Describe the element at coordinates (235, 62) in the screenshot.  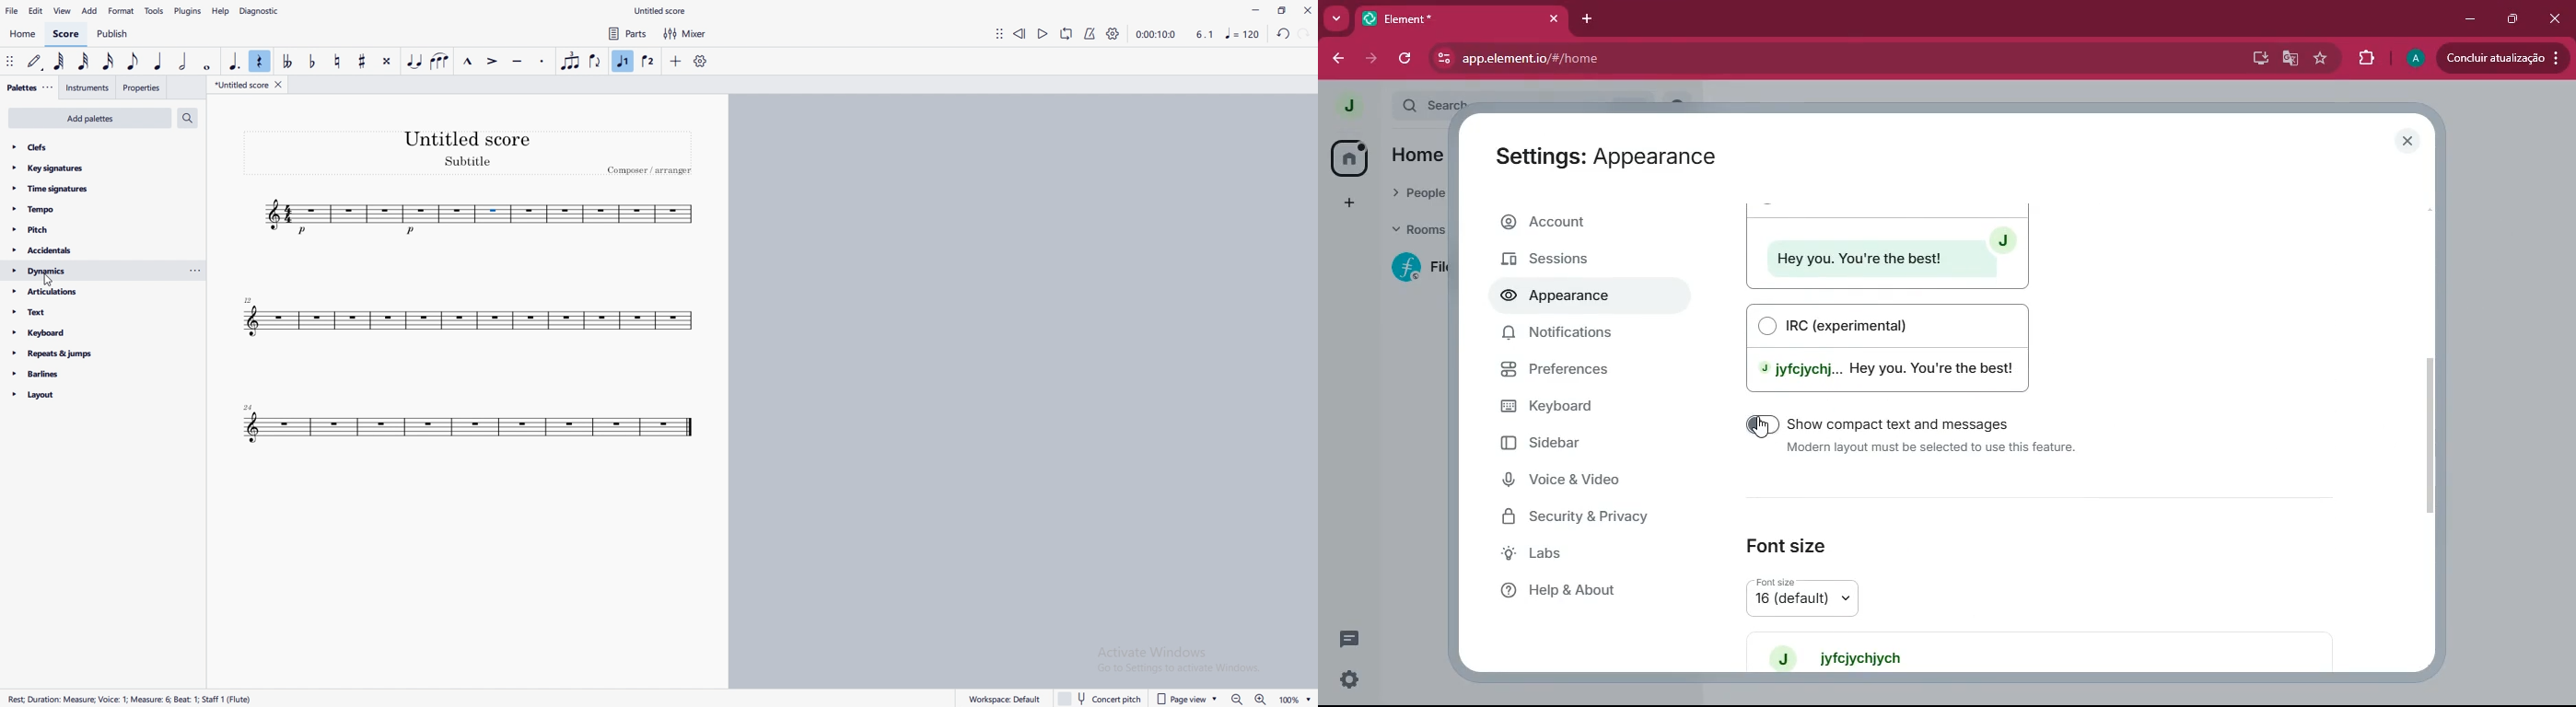
I see `augmentation dot` at that location.